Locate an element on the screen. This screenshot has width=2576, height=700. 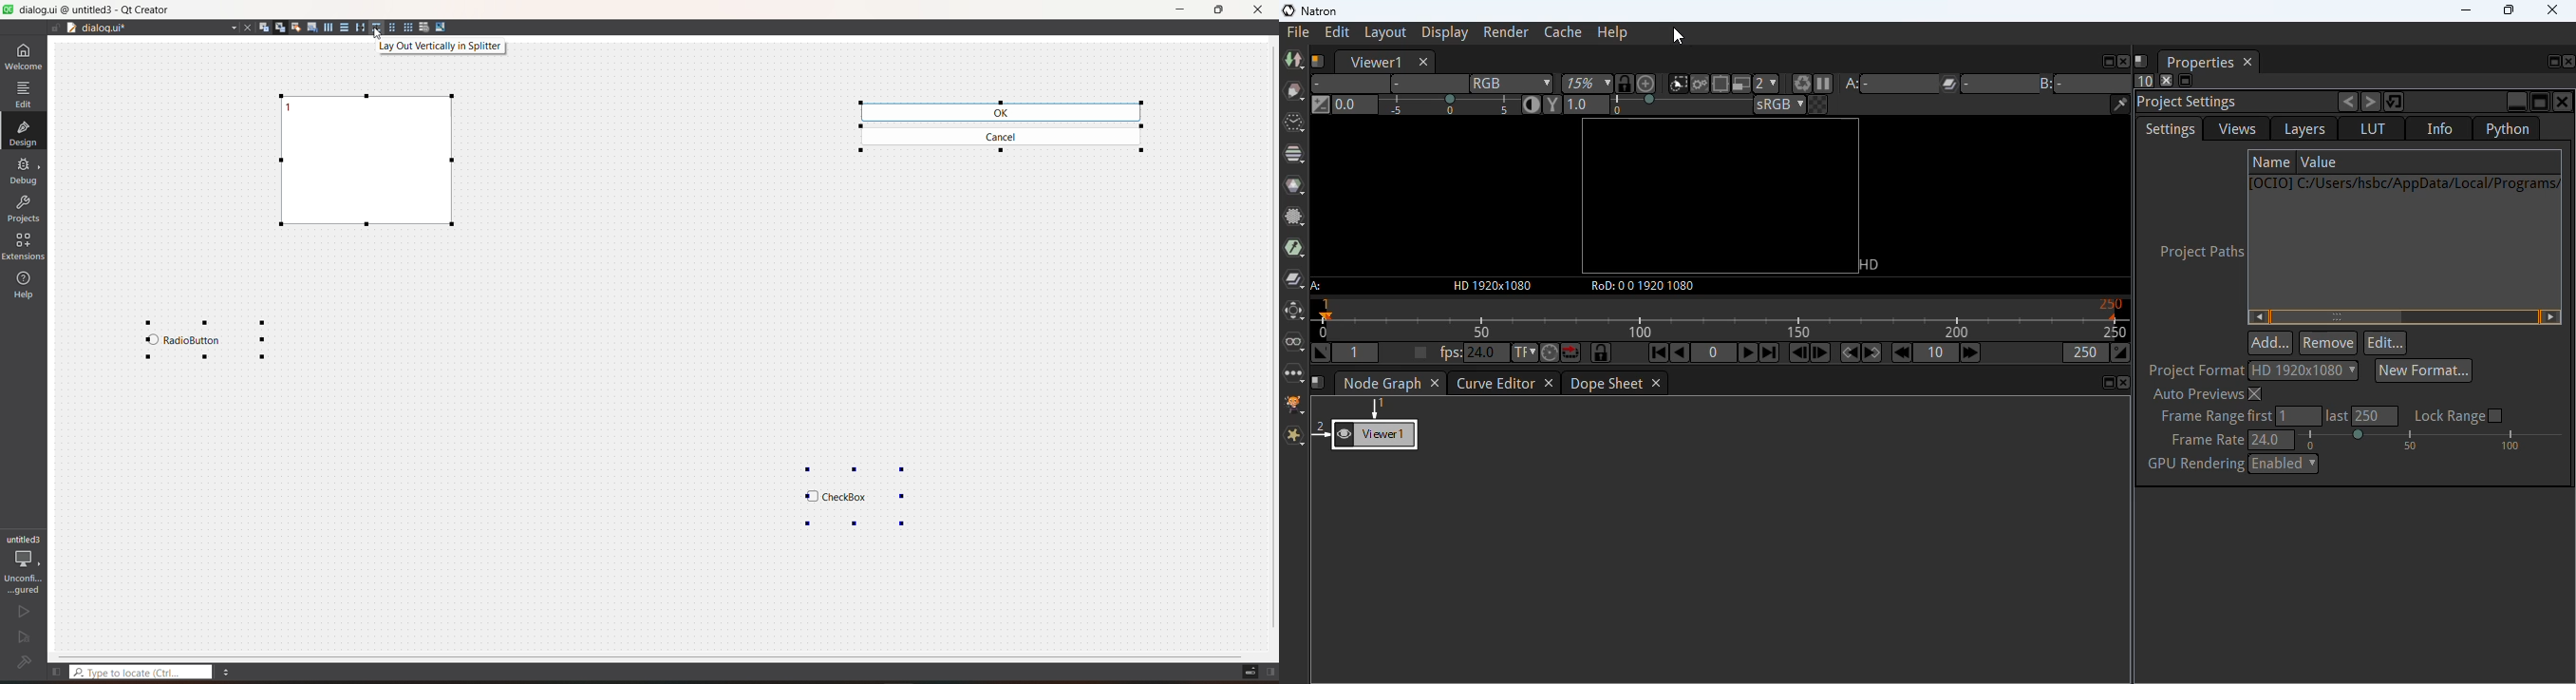
layout horizontal splitter is located at coordinates (358, 28).